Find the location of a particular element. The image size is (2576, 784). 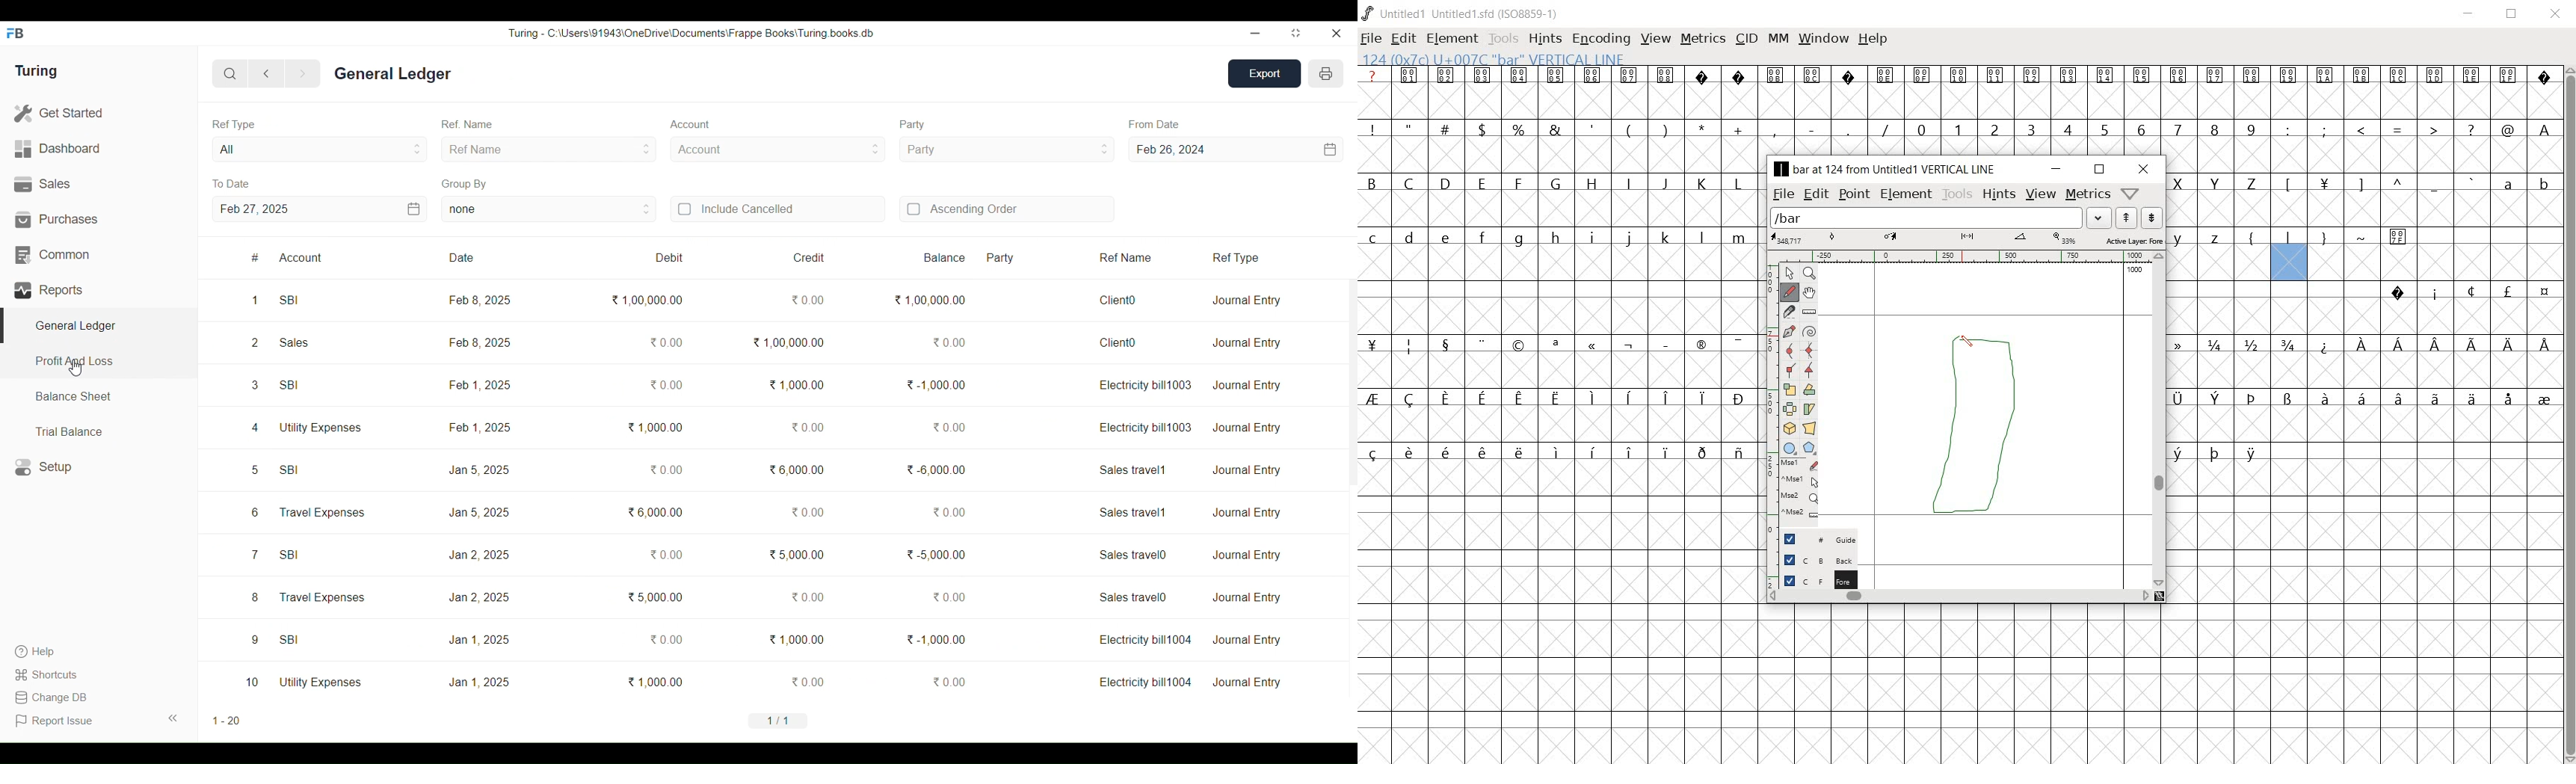

Ascending Order is located at coordinates (1007, 209).